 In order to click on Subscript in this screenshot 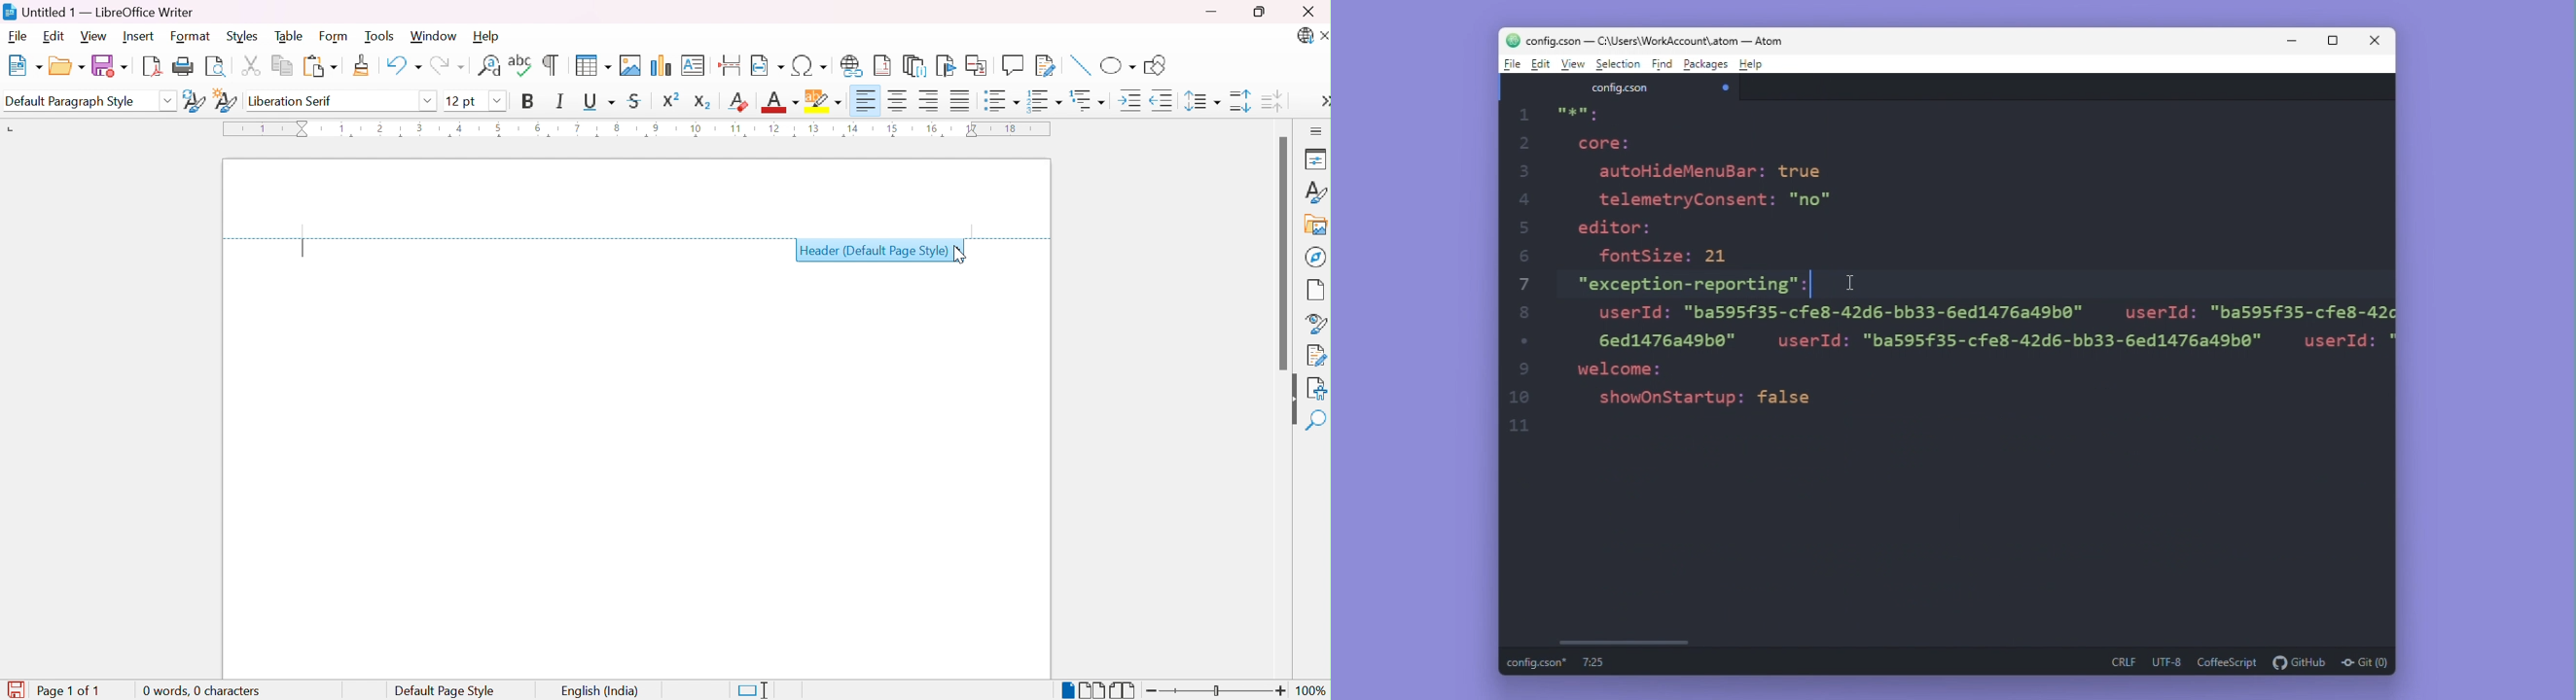, I will do `click(704, 104)`.